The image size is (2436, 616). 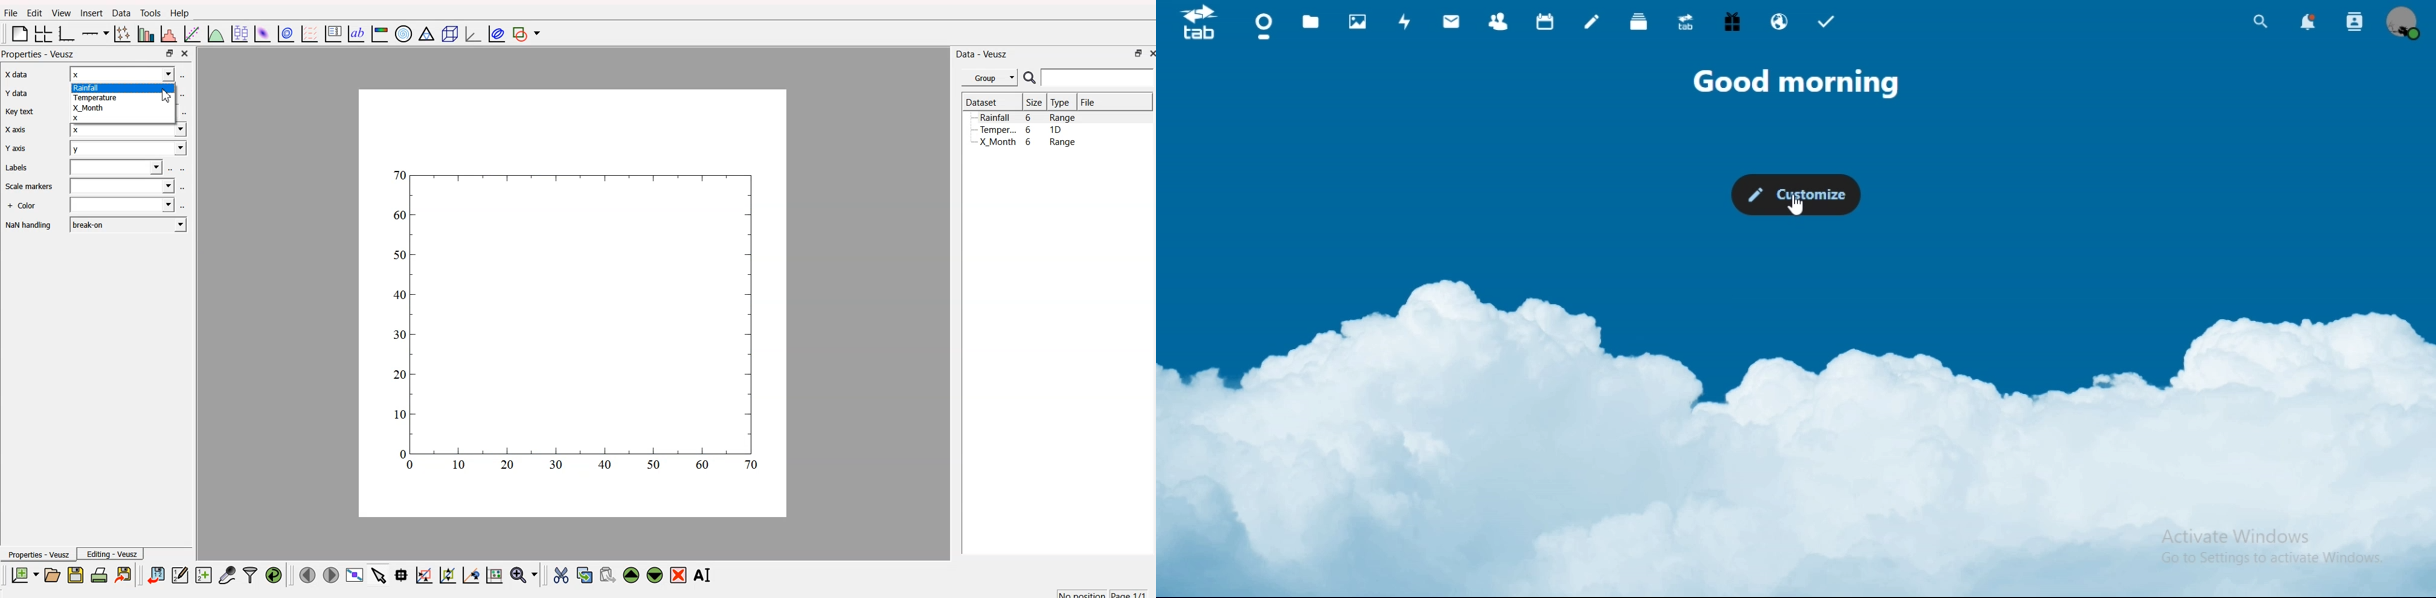 I want to click on plot covariance ellipses, so click(x=494, y=34).